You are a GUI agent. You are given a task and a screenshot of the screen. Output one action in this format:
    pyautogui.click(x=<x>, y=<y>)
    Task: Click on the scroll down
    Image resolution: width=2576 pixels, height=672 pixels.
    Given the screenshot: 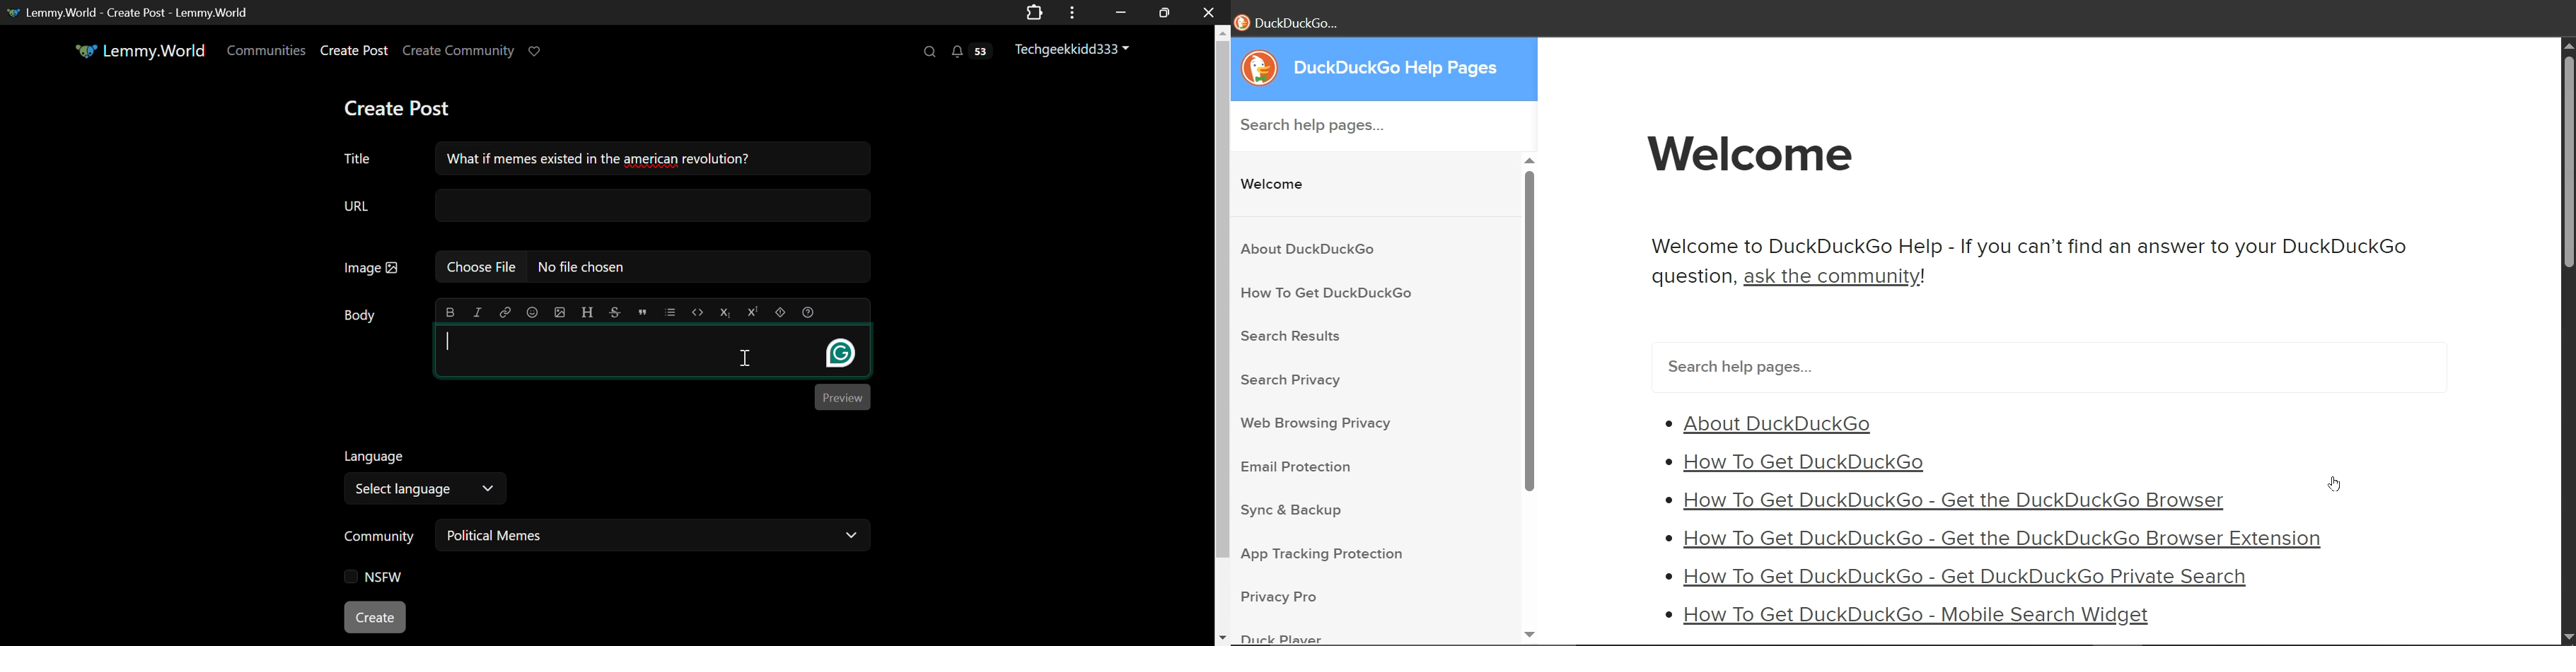 What is the action you would take?
    pyautogui.click(x=2565, y=638)
    